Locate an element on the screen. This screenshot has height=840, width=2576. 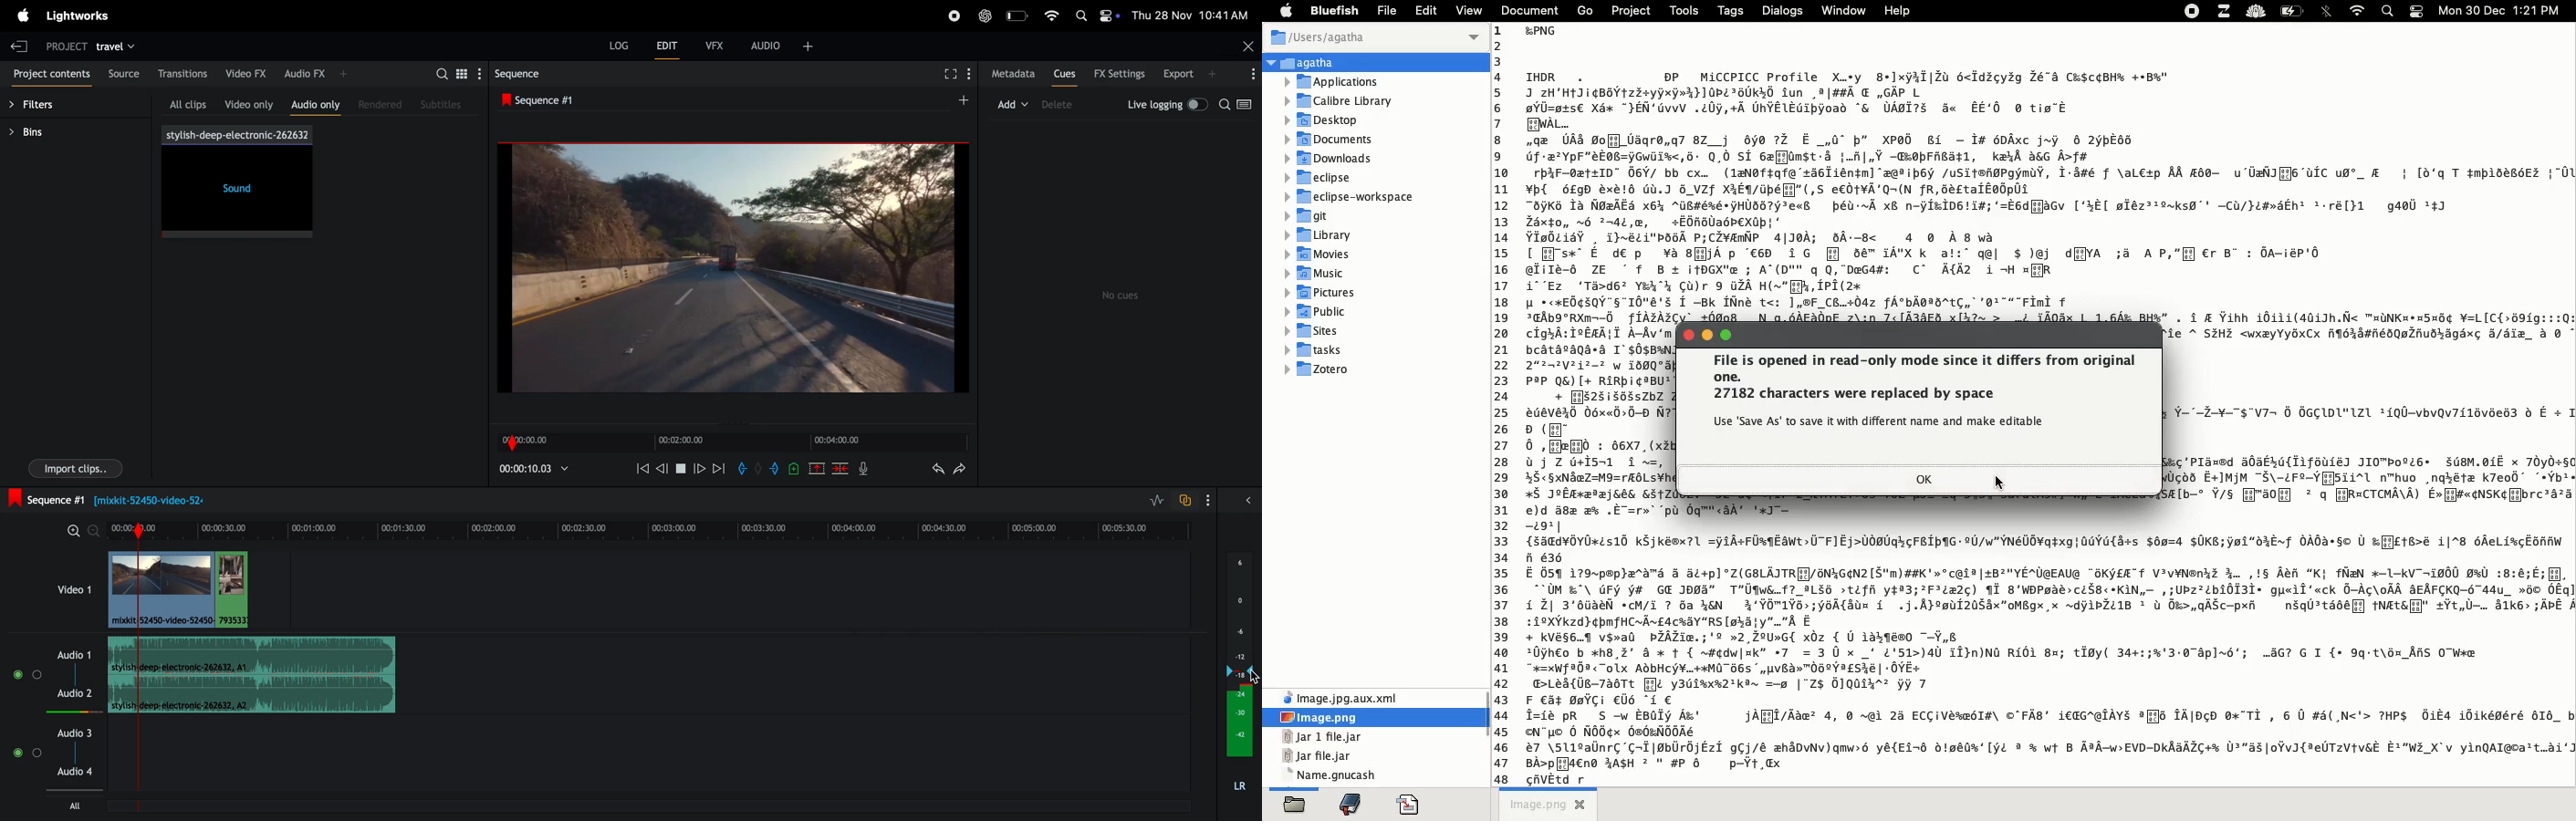
code is located at coordinates (1409, 805).